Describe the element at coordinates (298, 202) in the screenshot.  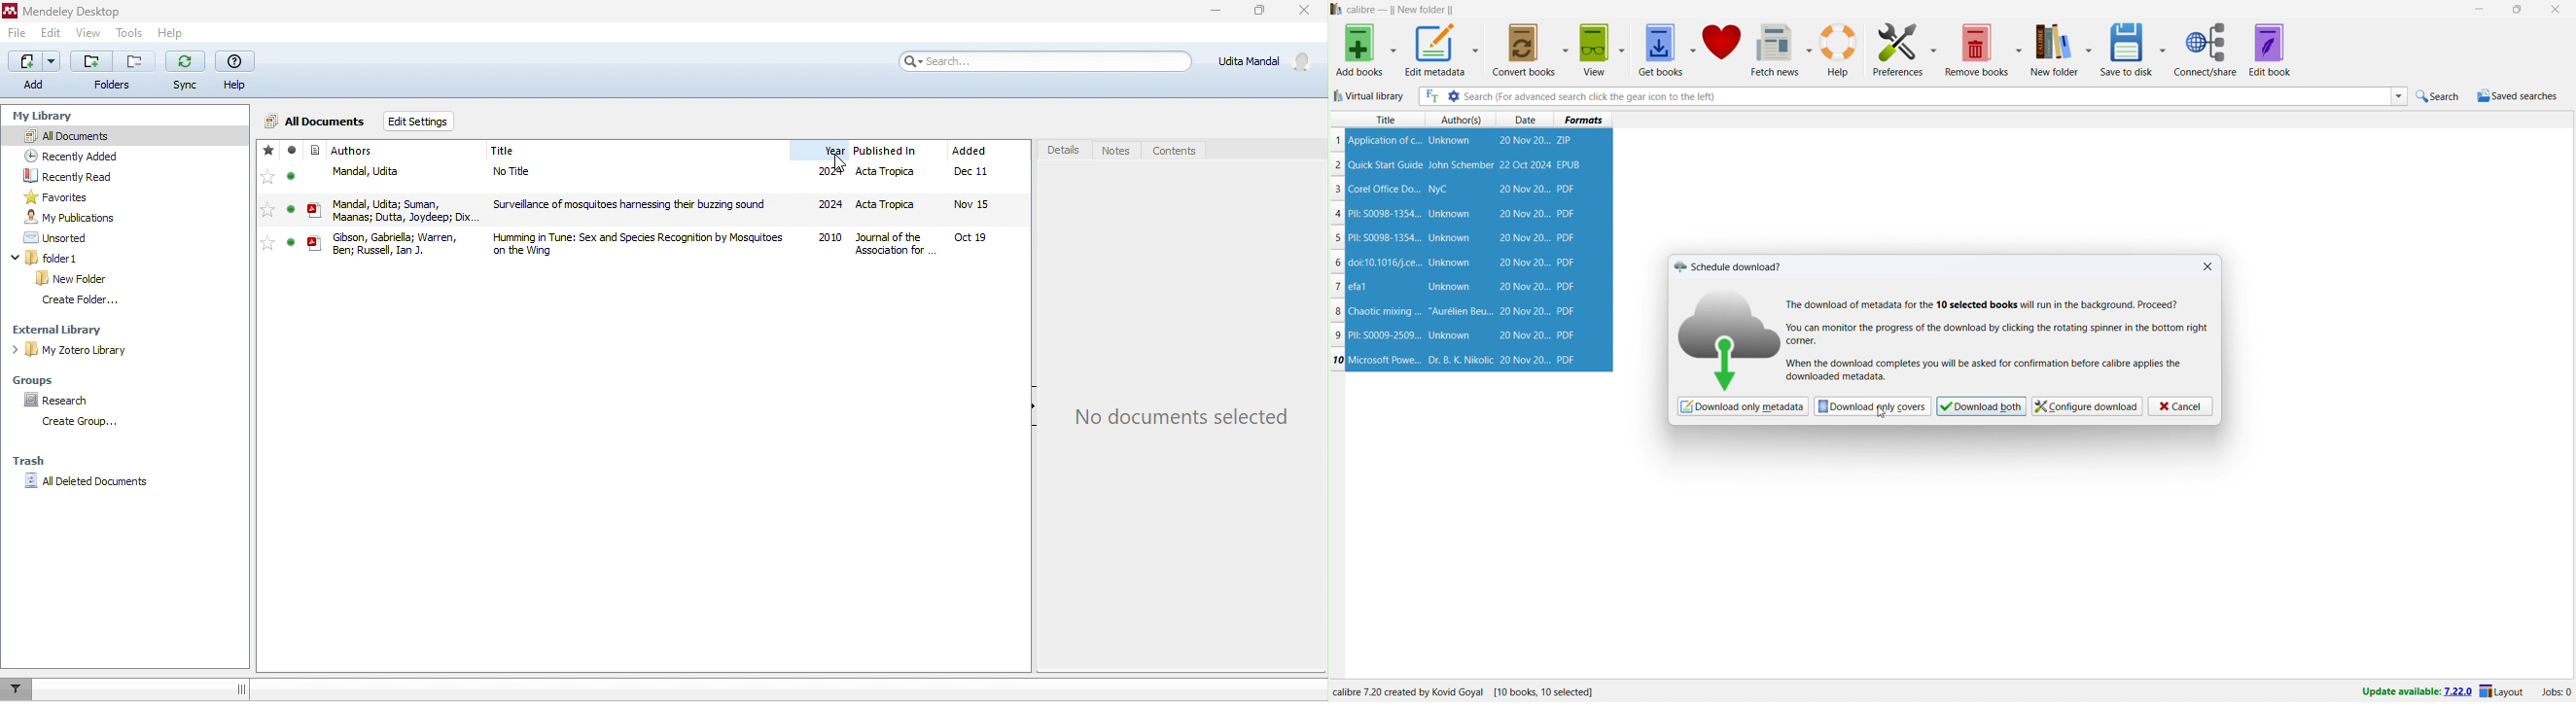
I see `read/unread` at that location.